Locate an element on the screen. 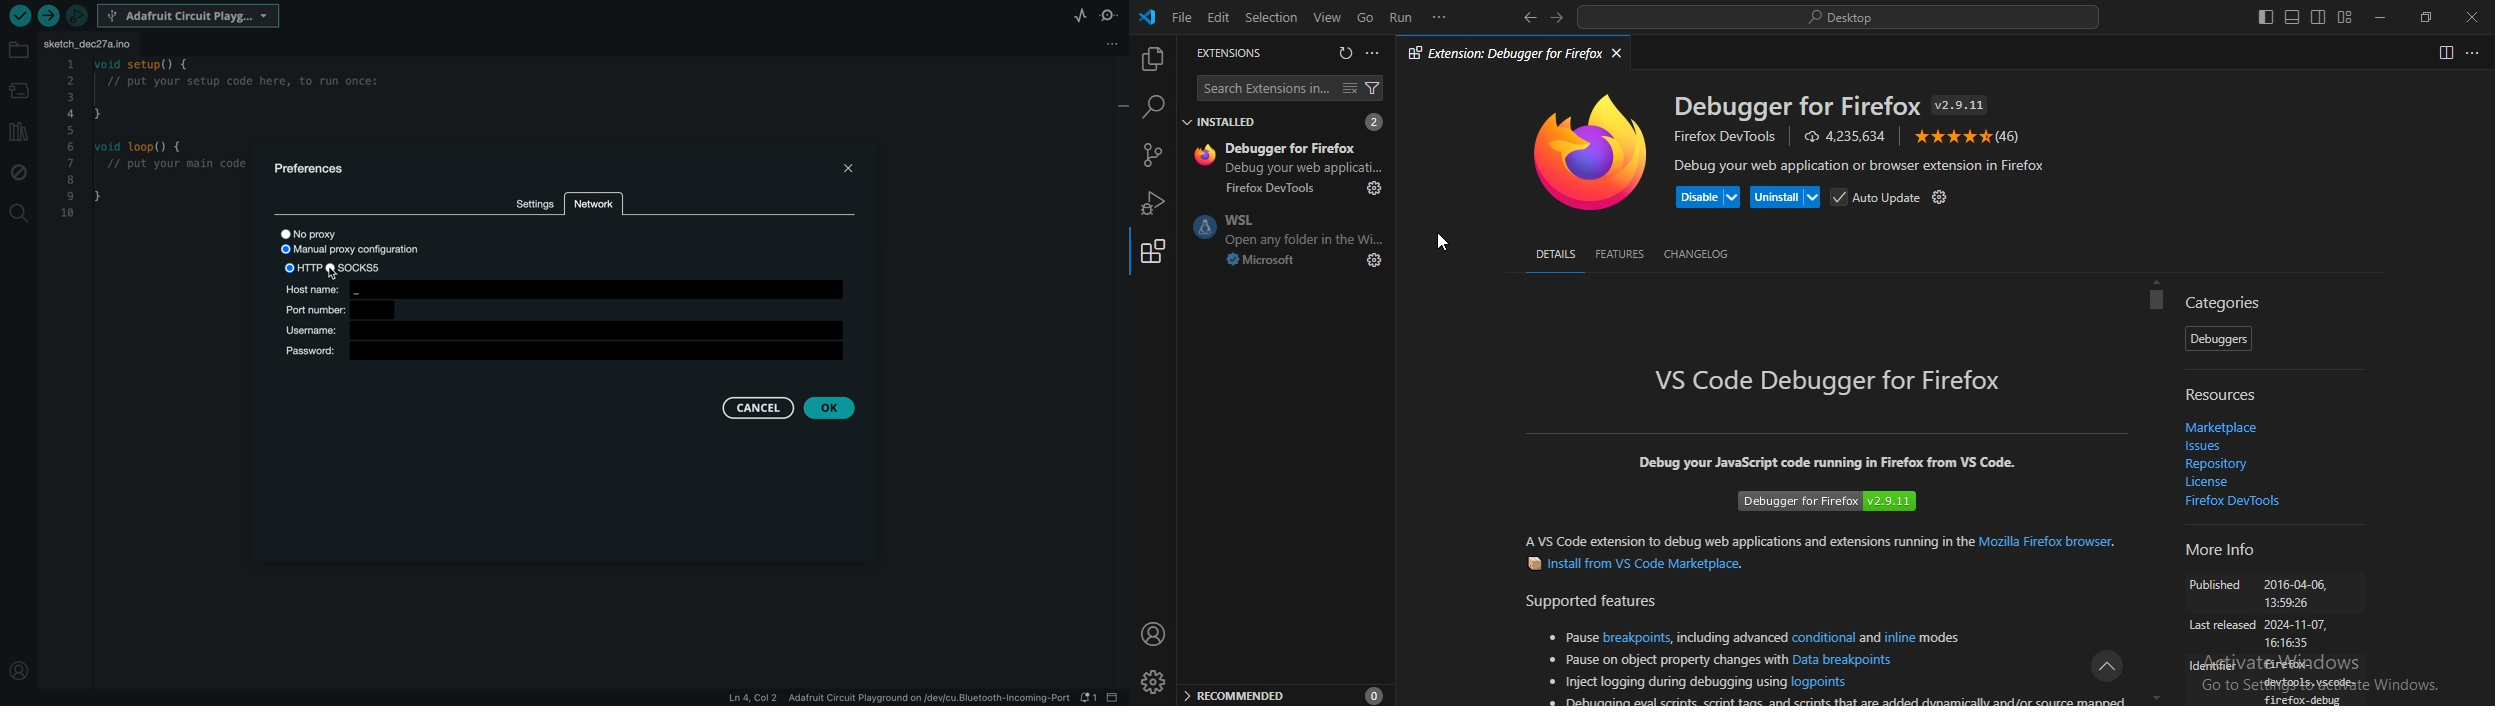 The height and width of the screenshot is (728, 2520). A VS Code extension to debug web applications and extensions running in the is located at coordinates (1748, 540).